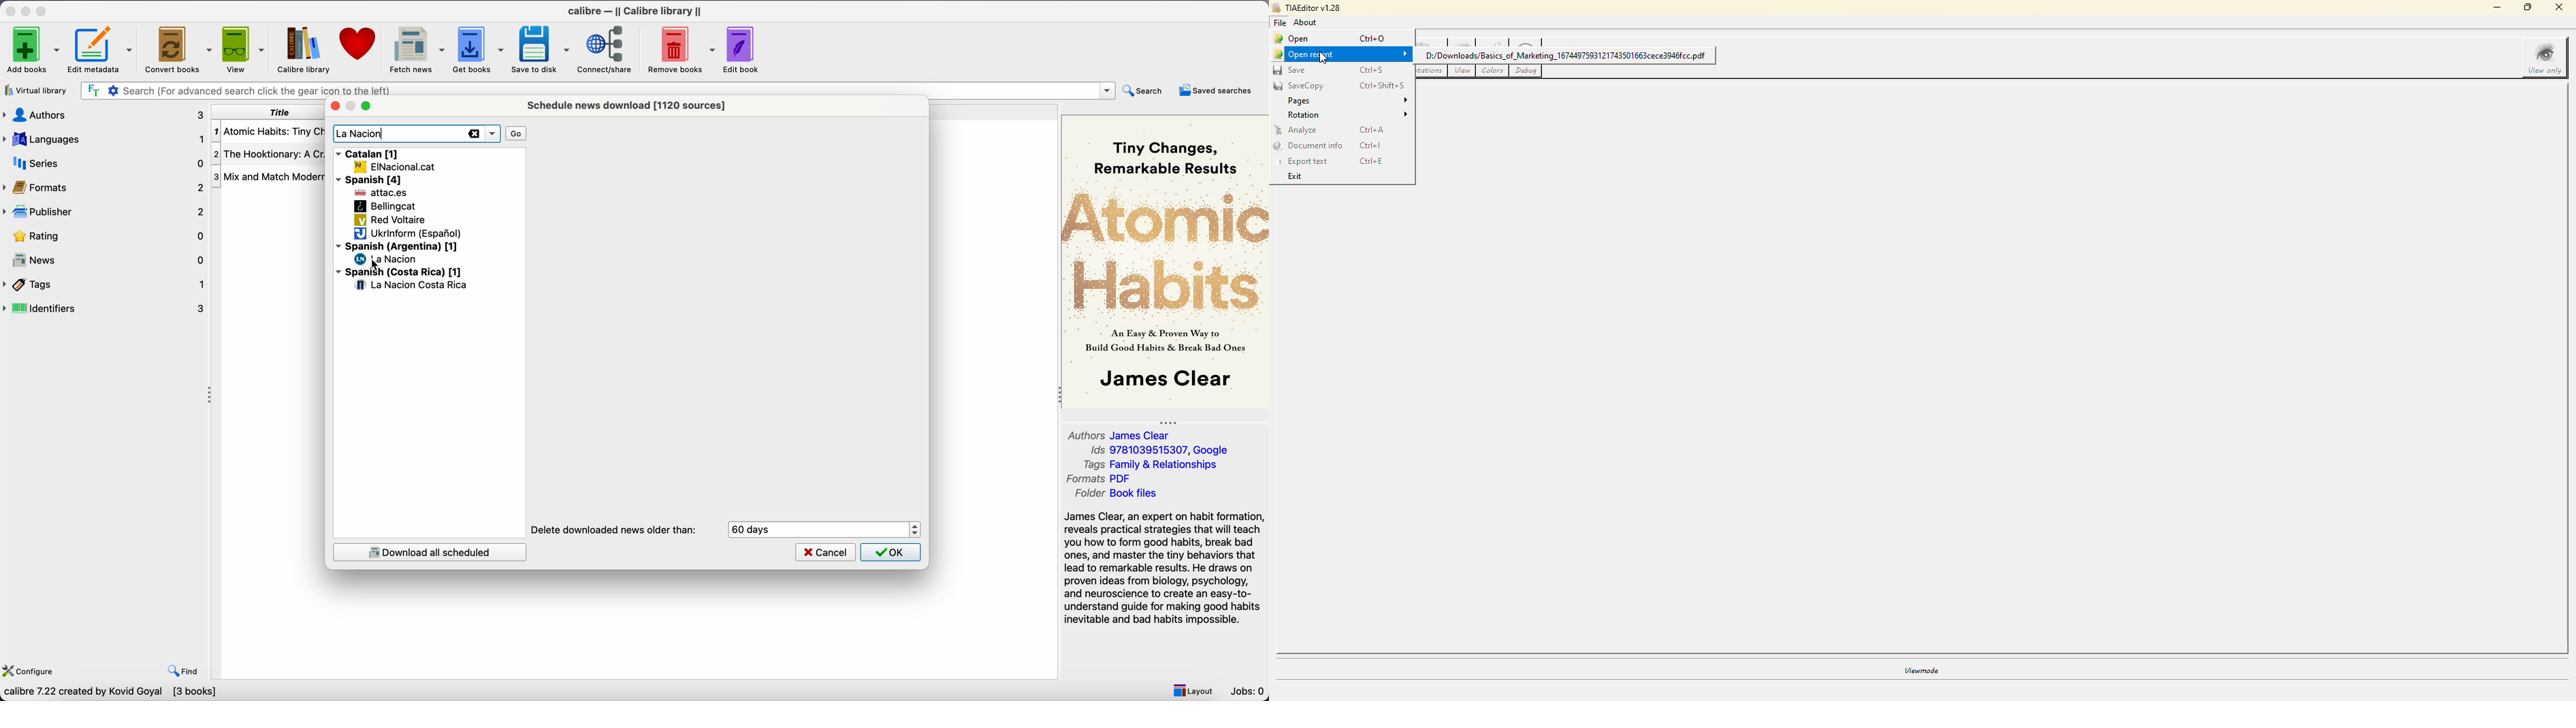 The width and height of the screenshot is (2576, 728). Describe the element at coordinates (103, 236) in the screenshot. I see `rating` at that location.